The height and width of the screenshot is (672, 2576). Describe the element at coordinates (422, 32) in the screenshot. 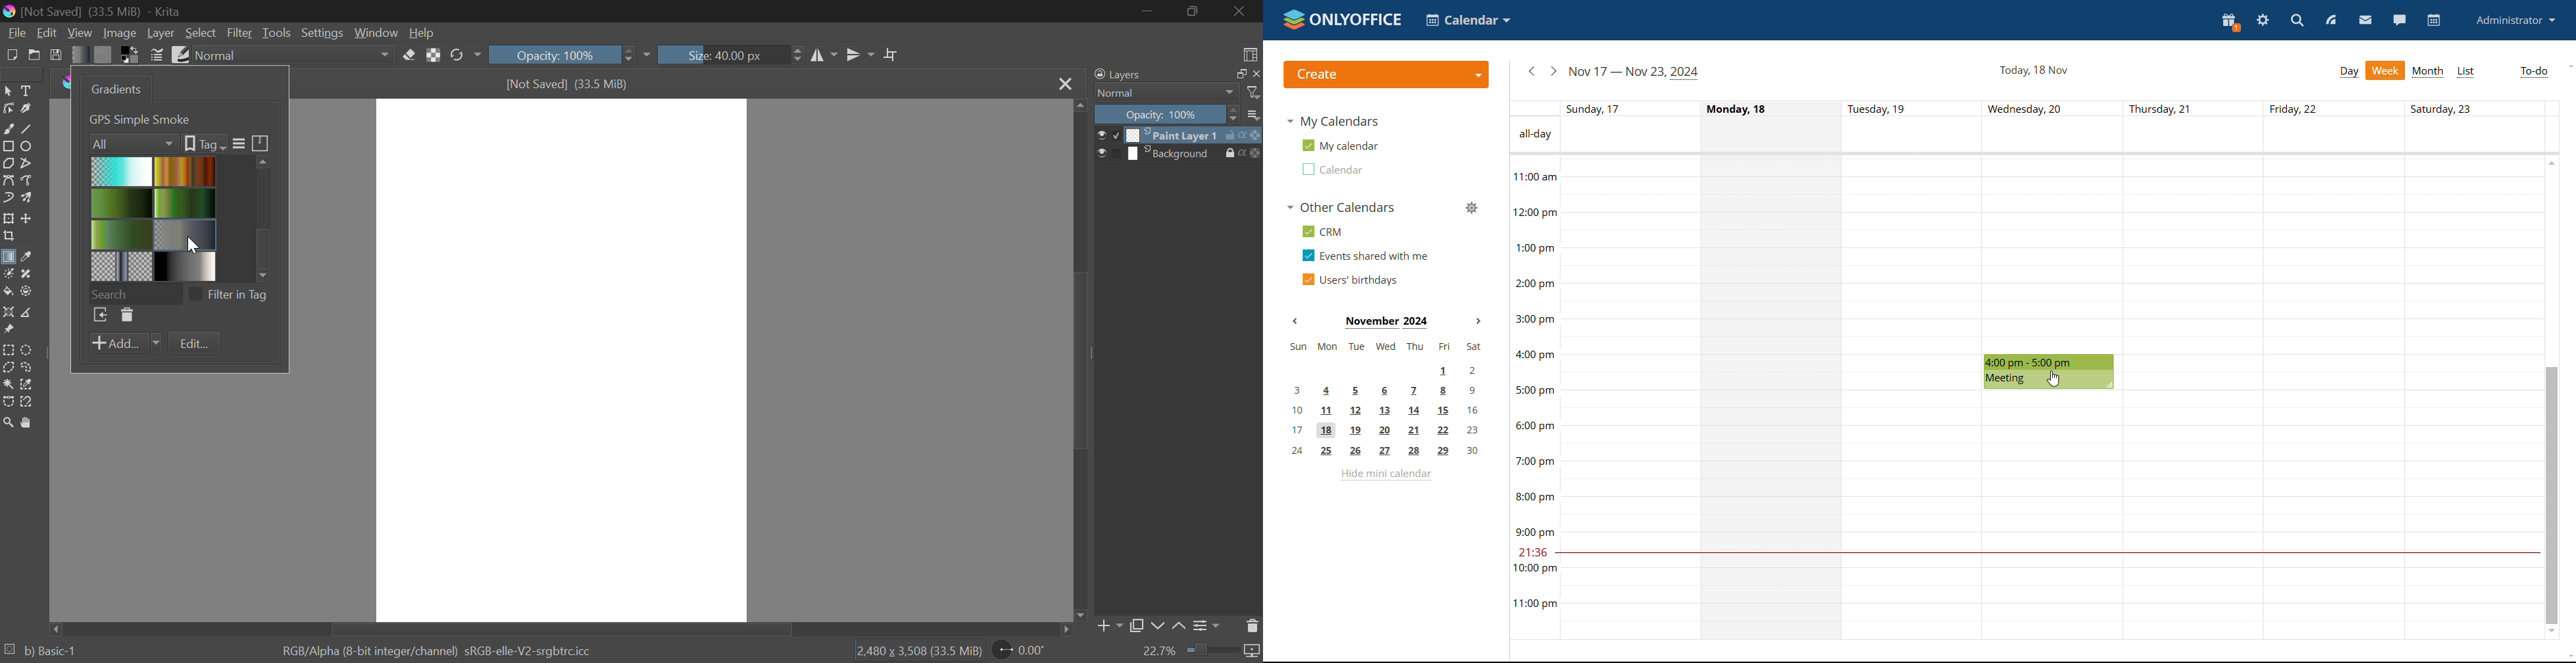

I see `Help` at that location.